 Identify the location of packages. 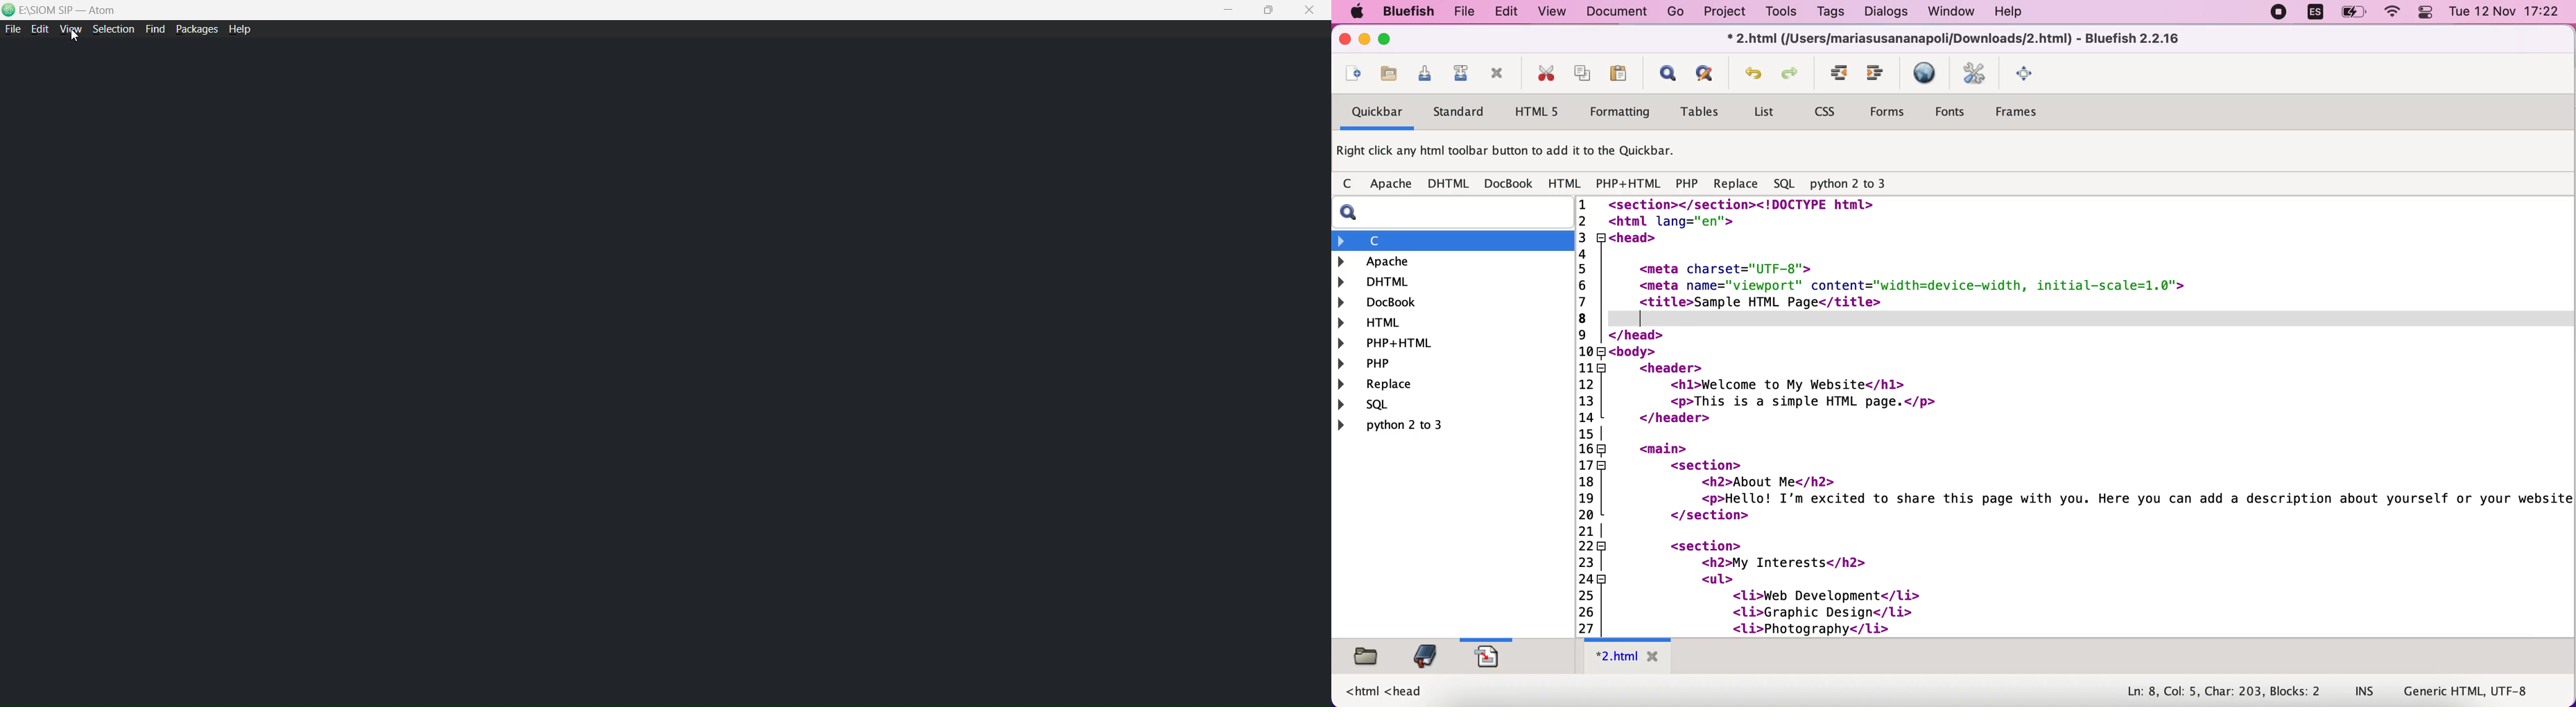
(194, 28).